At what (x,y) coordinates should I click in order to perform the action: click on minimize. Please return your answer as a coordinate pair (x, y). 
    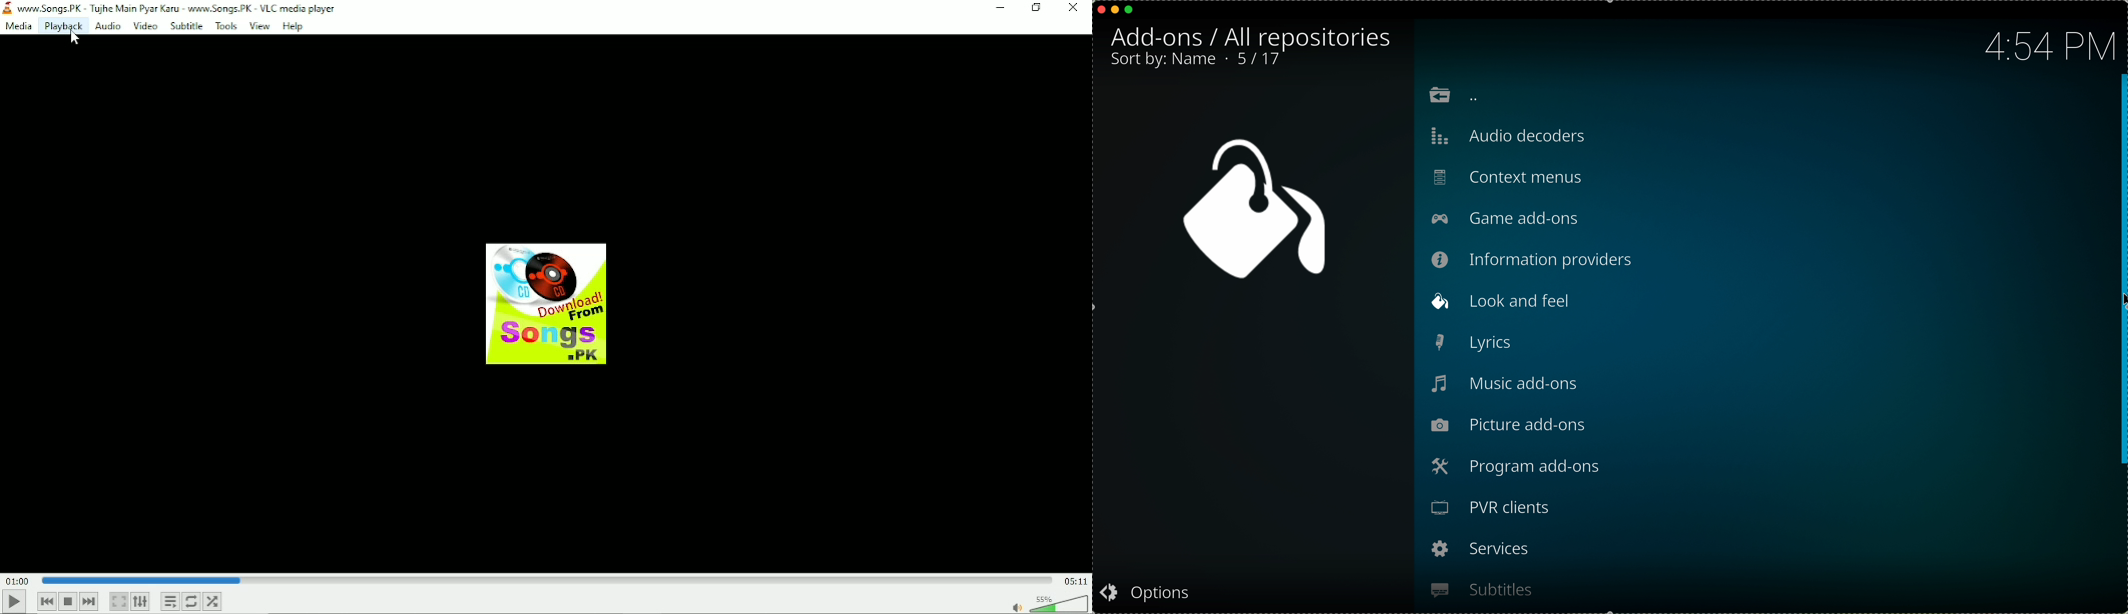
    Looking at the image, I should click on (1116, 10).